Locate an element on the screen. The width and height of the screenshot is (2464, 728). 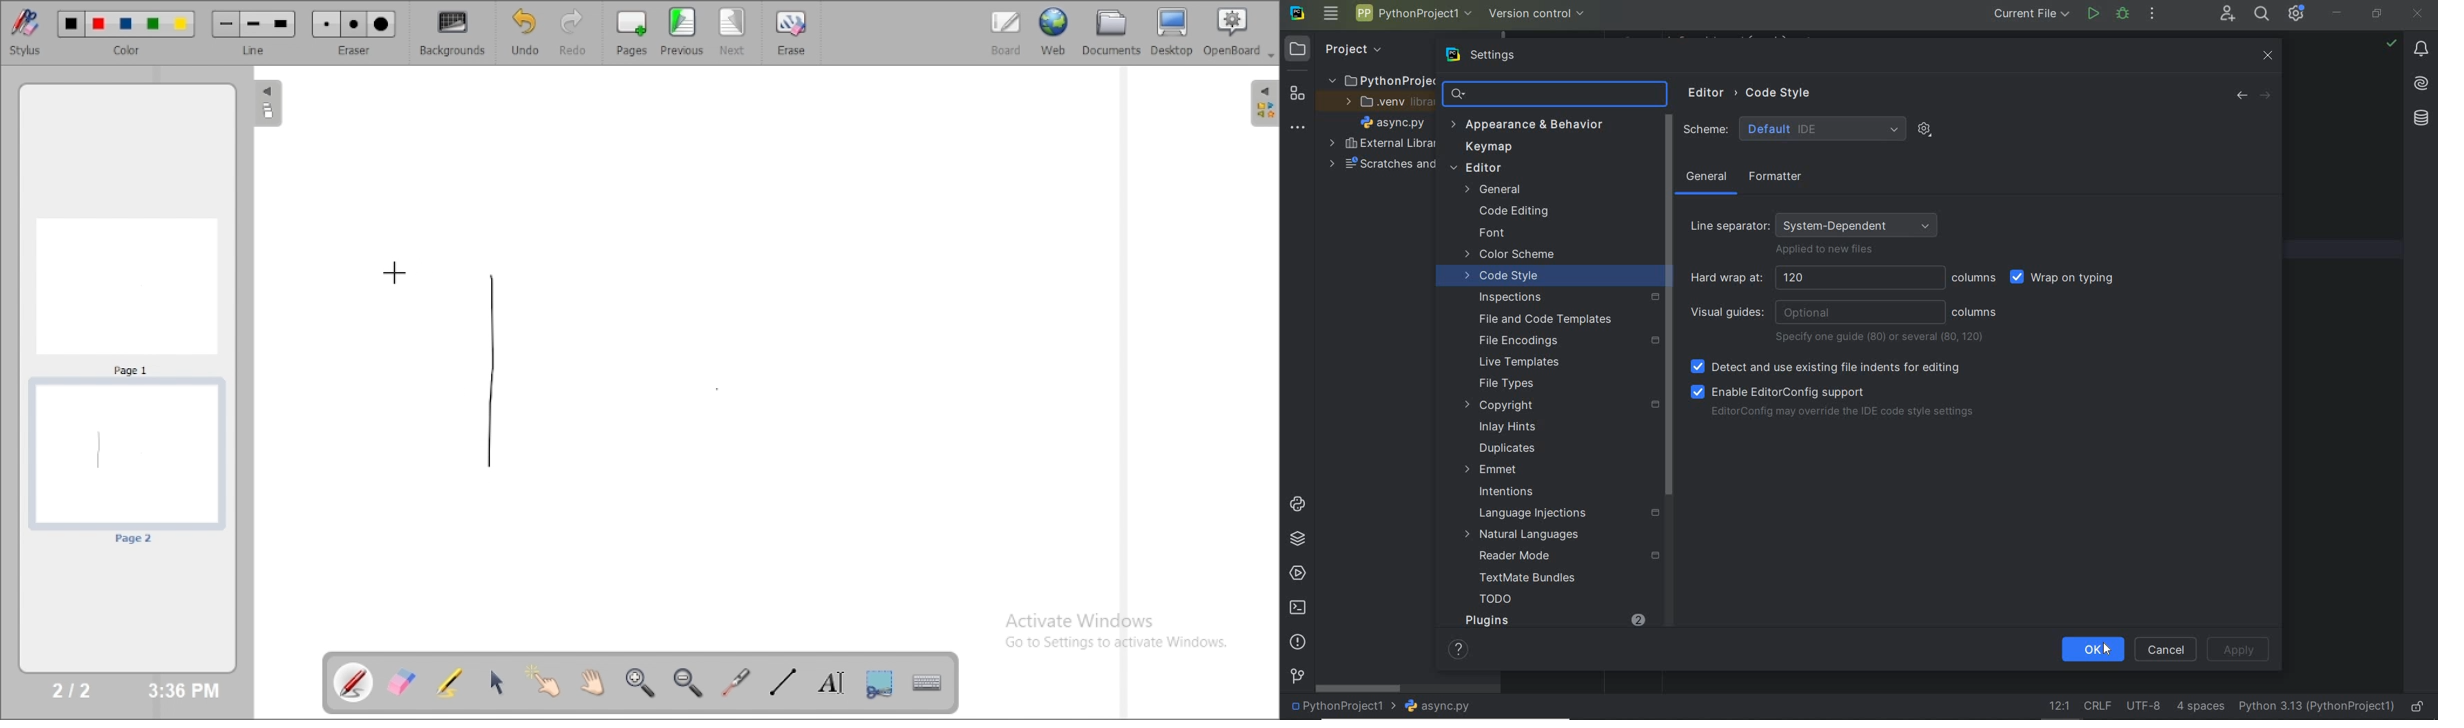
settings is located at coordinates (1499, 55).